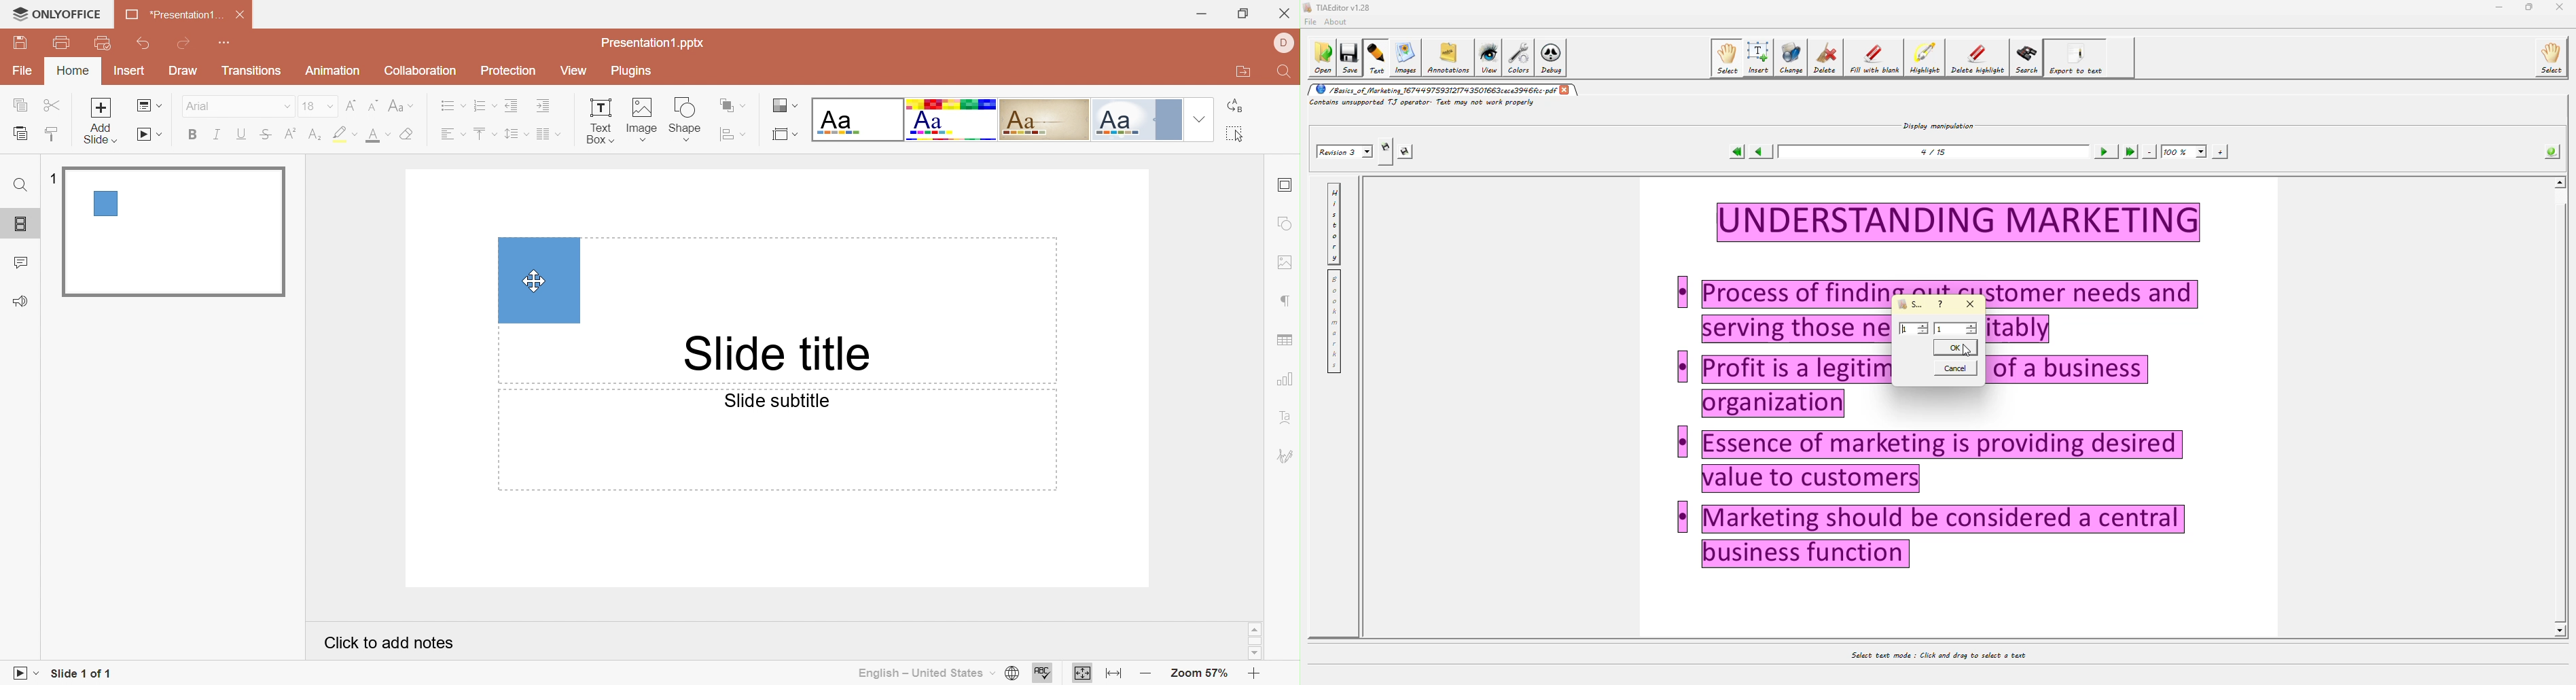 The width and height of the screenshot is (2576, 700). I want to click on Start slideshow, so click(150, 135).